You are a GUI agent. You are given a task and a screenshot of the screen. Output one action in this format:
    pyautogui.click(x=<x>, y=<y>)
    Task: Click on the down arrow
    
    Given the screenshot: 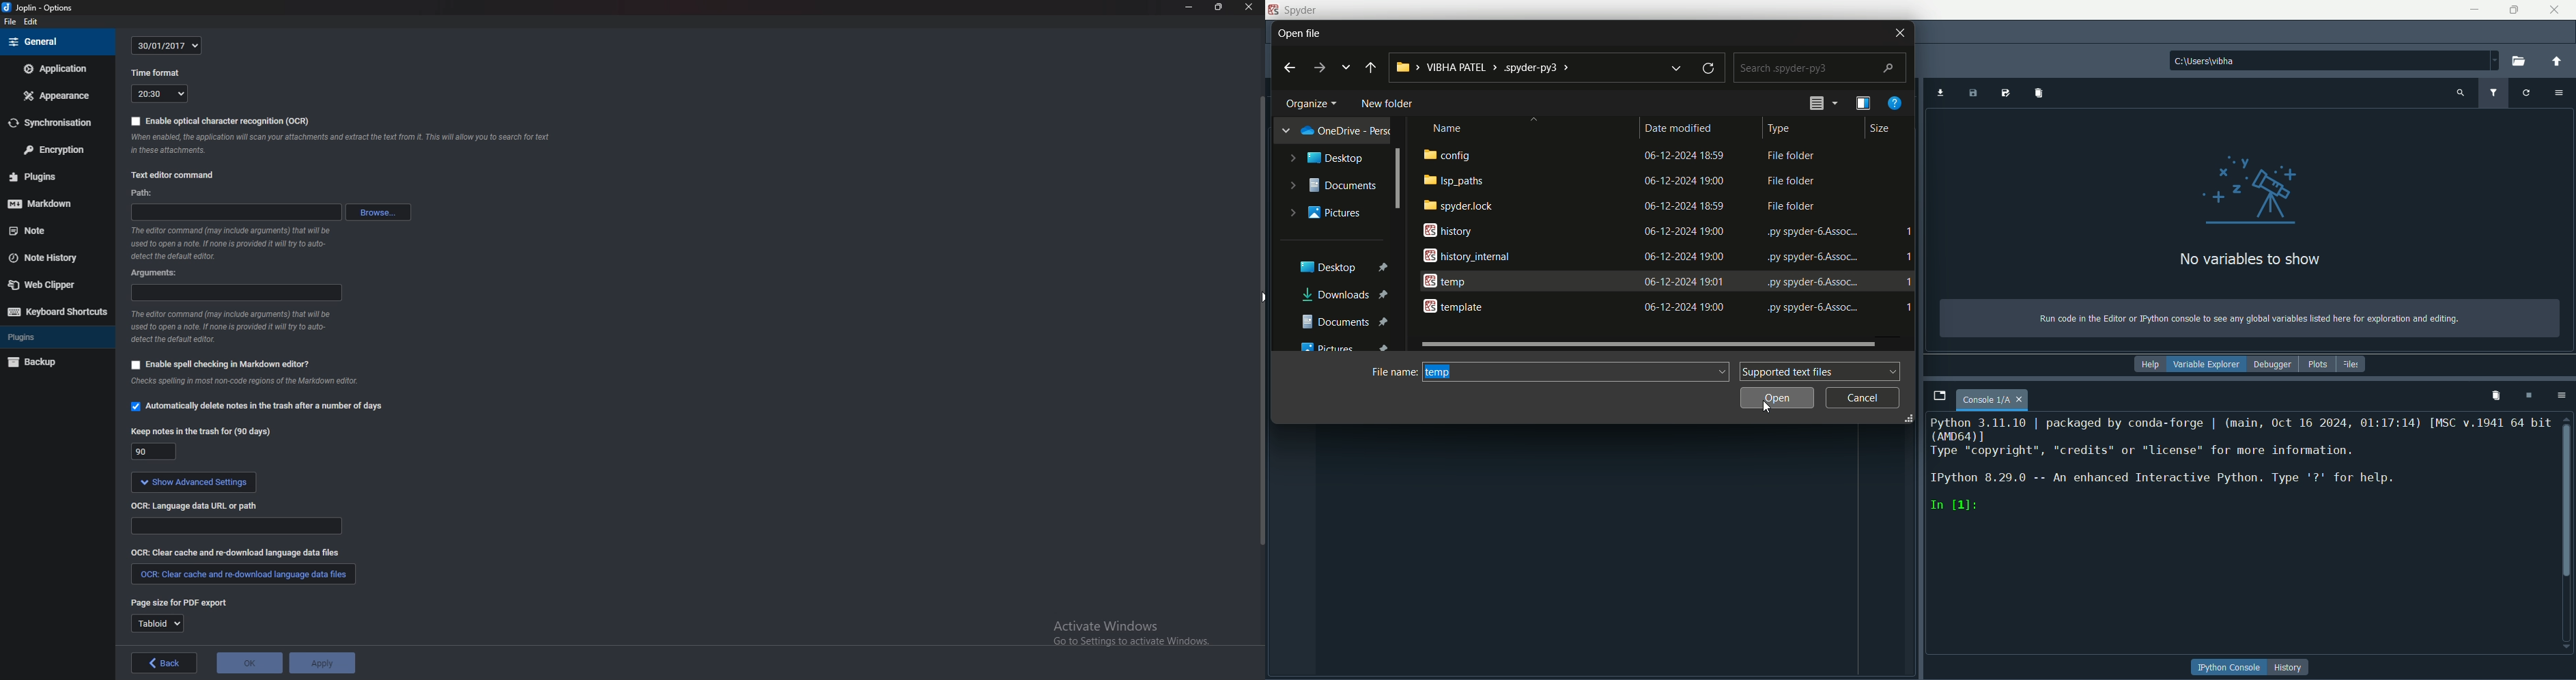 What is the action you would take?
    pyautogui.click(x=1680, y=67)
    